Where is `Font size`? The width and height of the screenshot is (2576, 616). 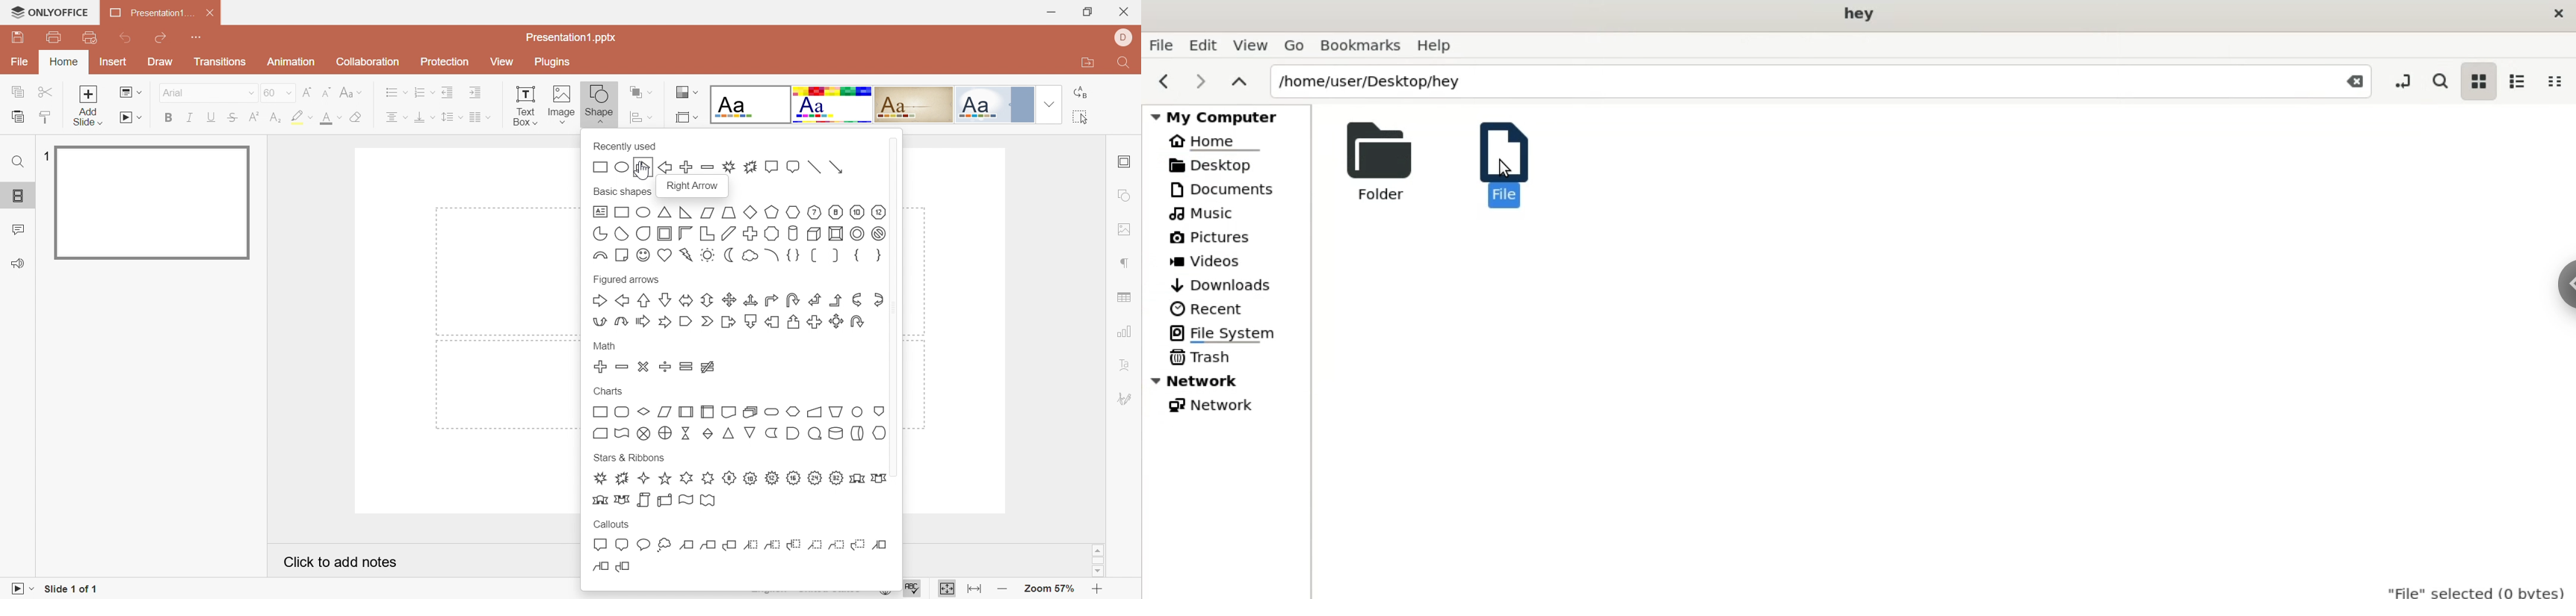 Font size is located at coordinates (279, 93).